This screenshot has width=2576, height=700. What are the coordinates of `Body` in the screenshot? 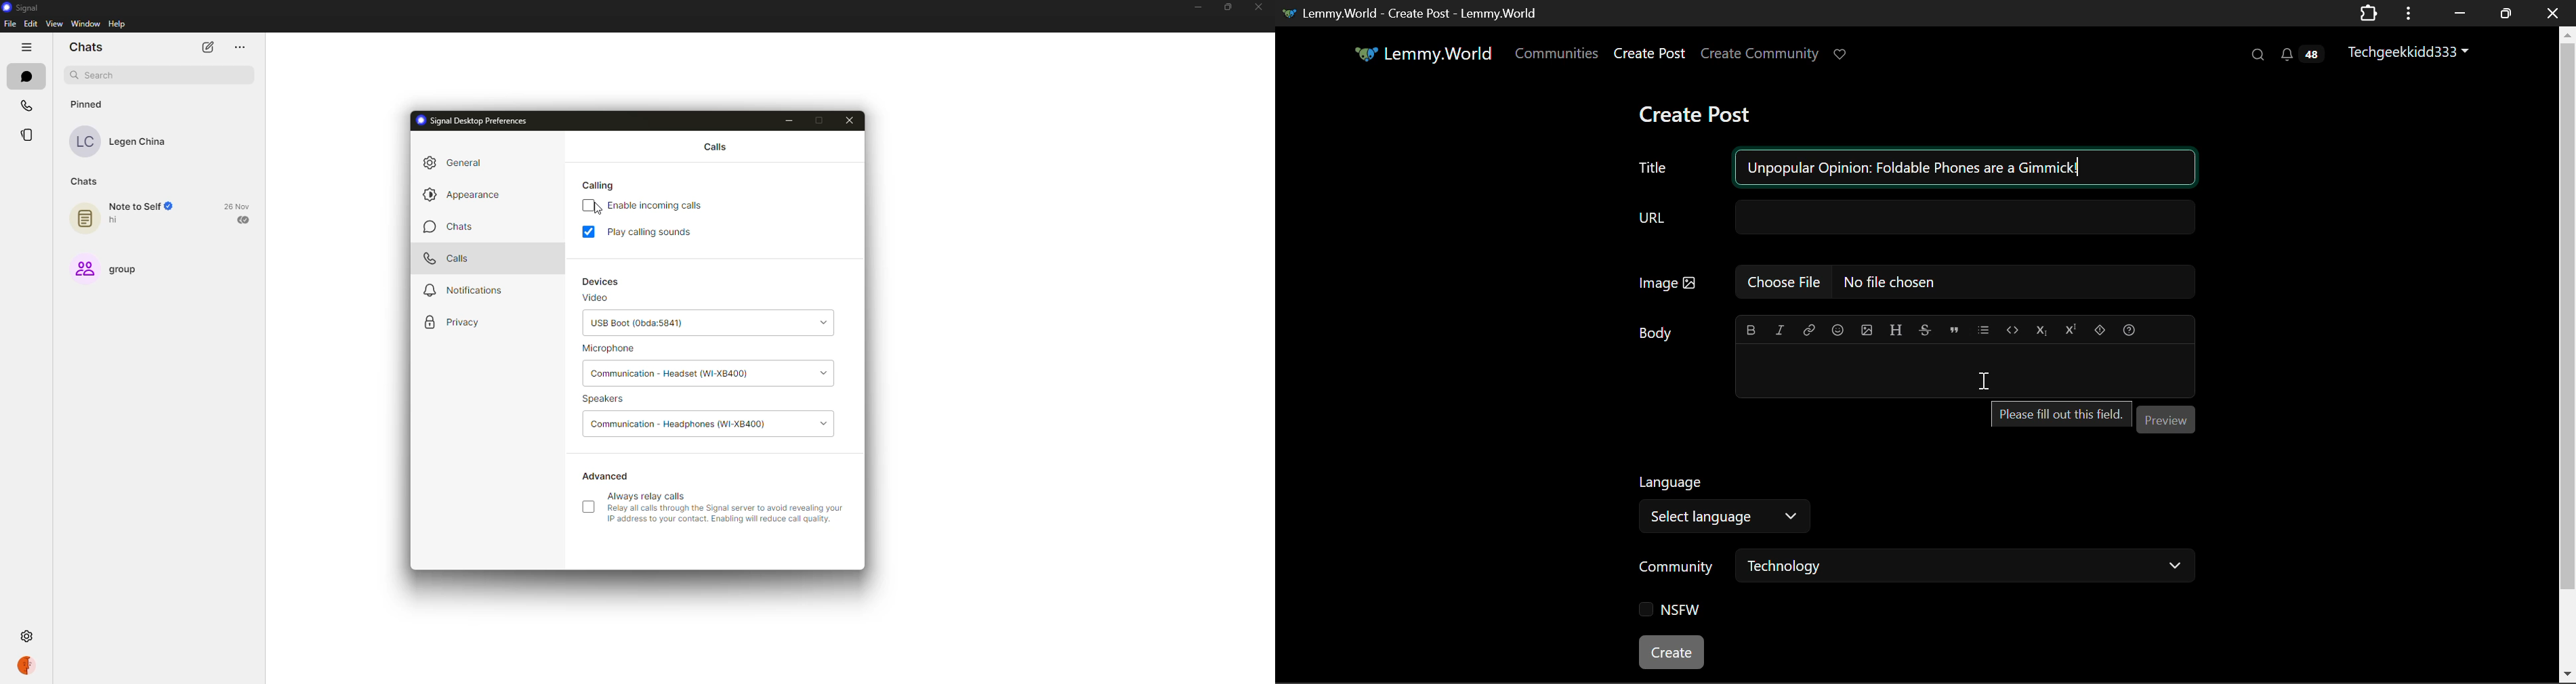 It's located at (1658, 333).